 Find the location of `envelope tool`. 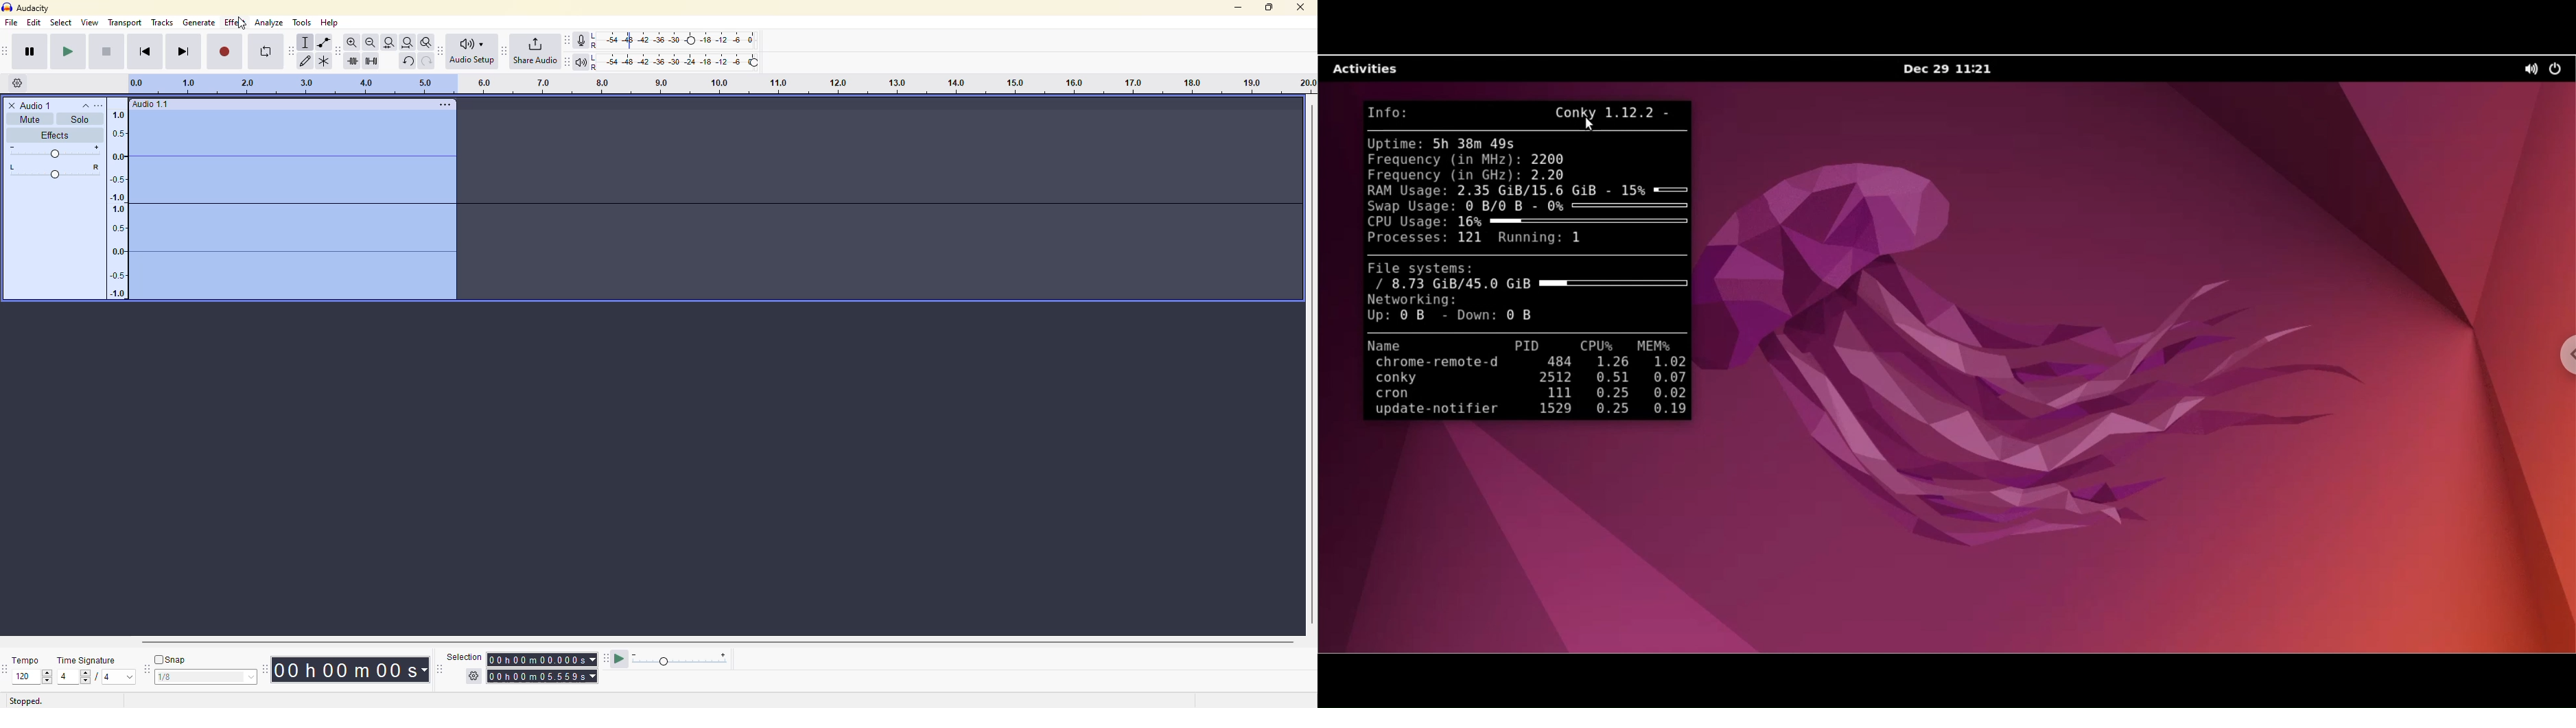

envelope tool is located at coordinates (324, 43).